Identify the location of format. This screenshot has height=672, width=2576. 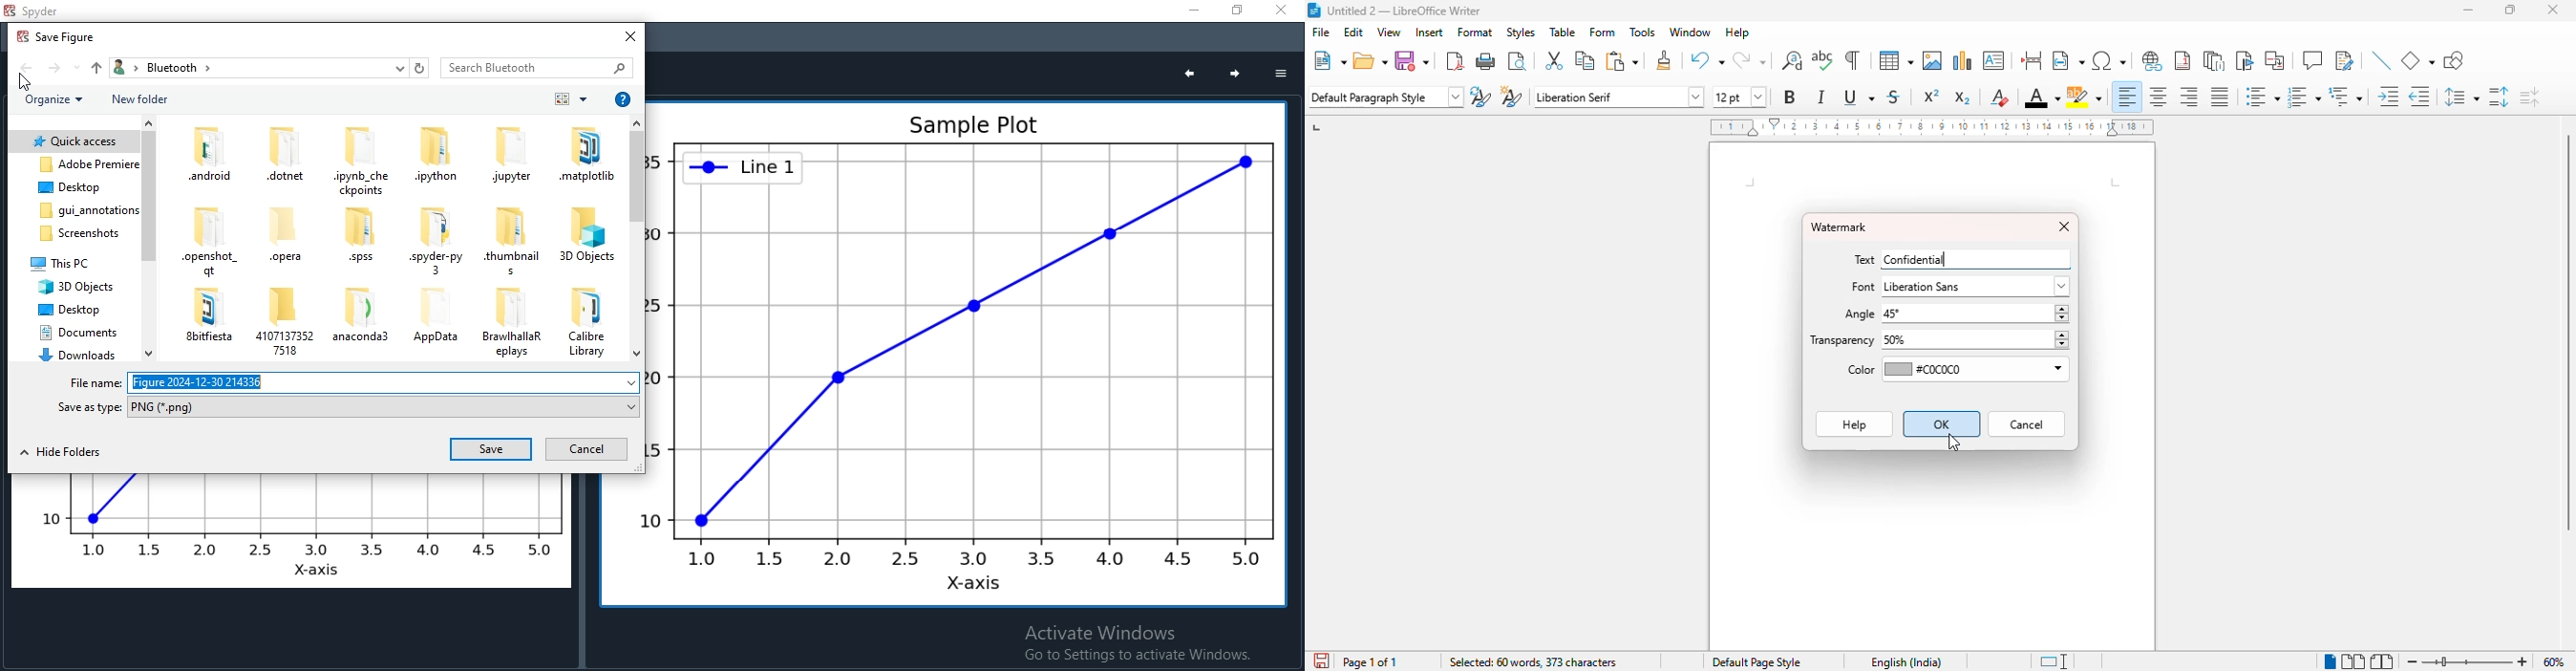
(1476, 32).